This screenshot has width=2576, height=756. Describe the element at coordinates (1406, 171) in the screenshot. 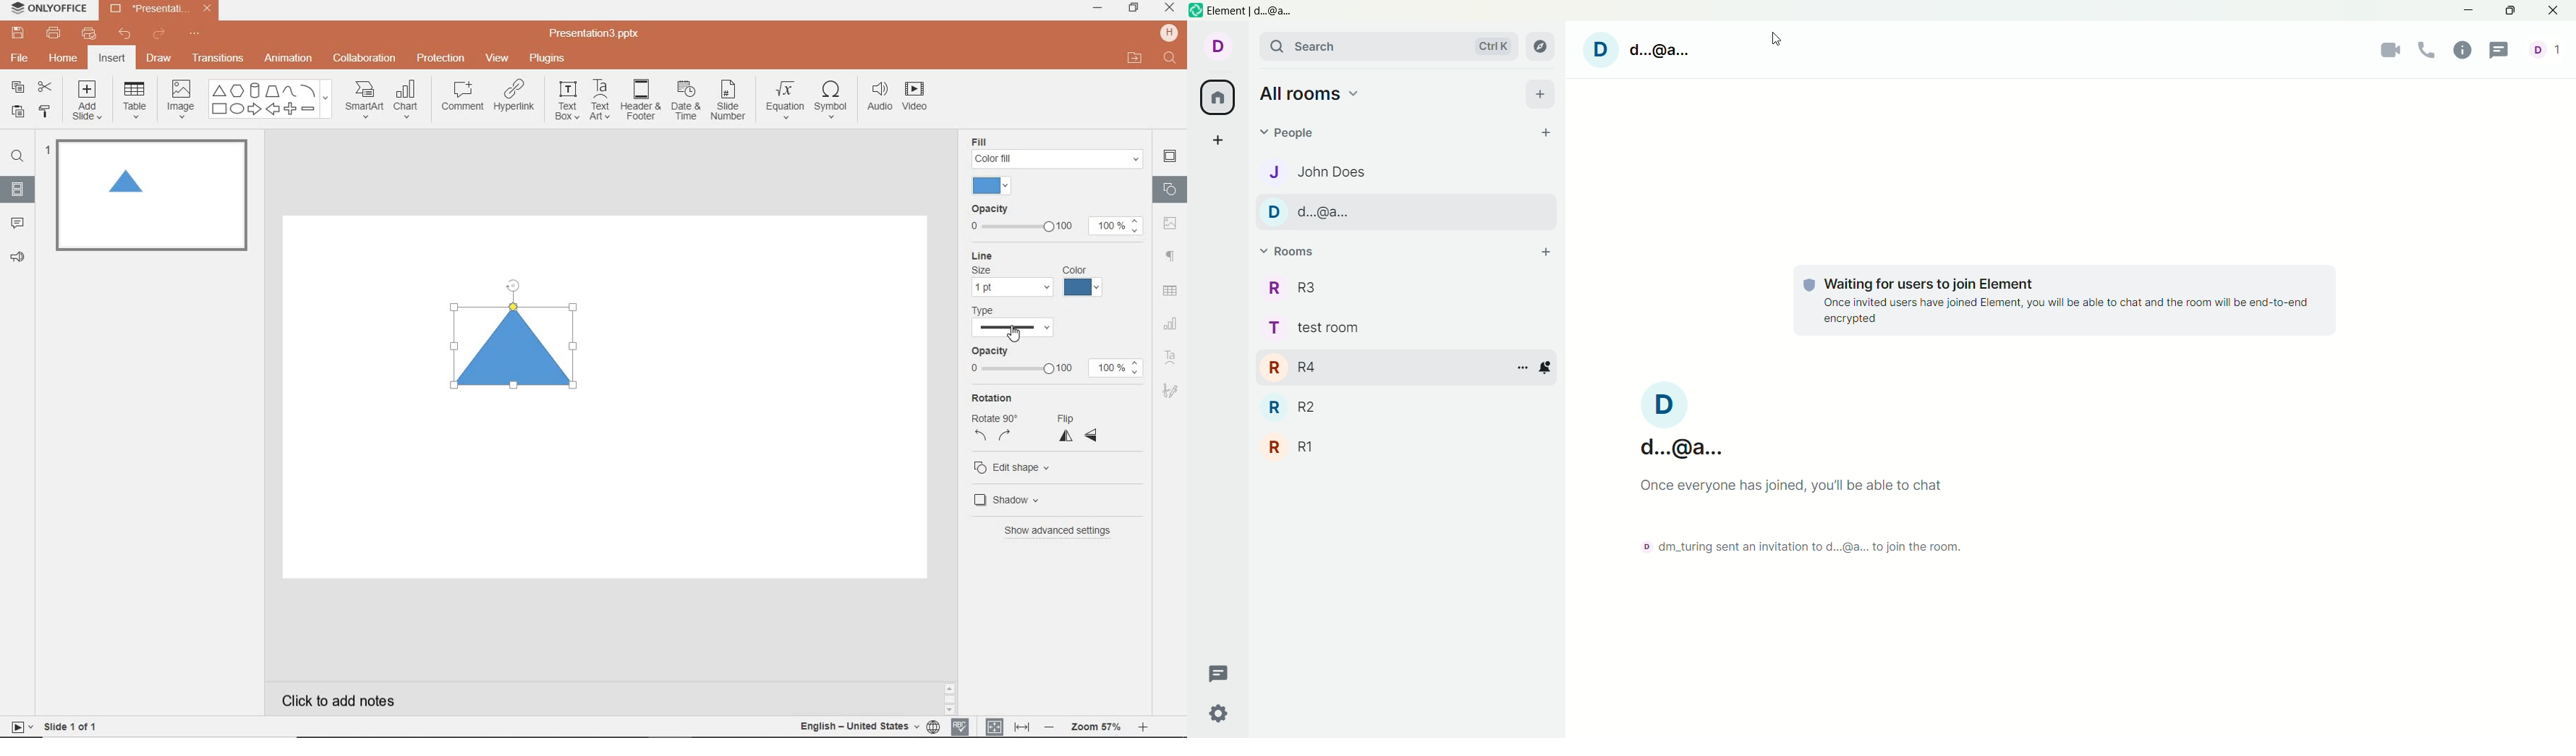

I see `John Does, chat 1` at that location.